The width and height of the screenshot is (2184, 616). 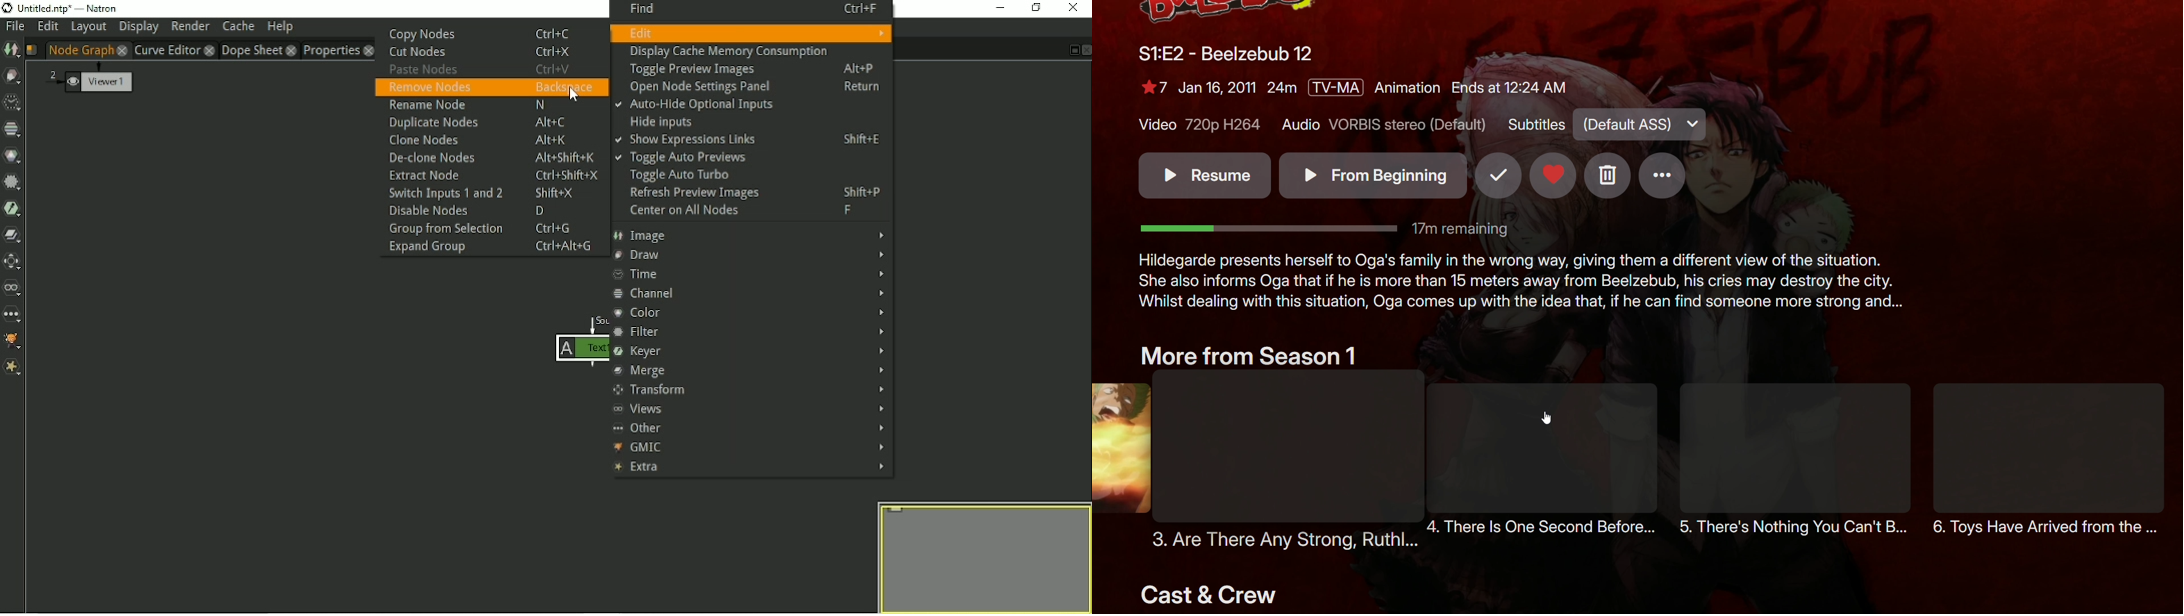 What do you see at coordinates (752, 69) in the screenshot?
I see `Toggle Preview Images` at bounding box center [752, 69].